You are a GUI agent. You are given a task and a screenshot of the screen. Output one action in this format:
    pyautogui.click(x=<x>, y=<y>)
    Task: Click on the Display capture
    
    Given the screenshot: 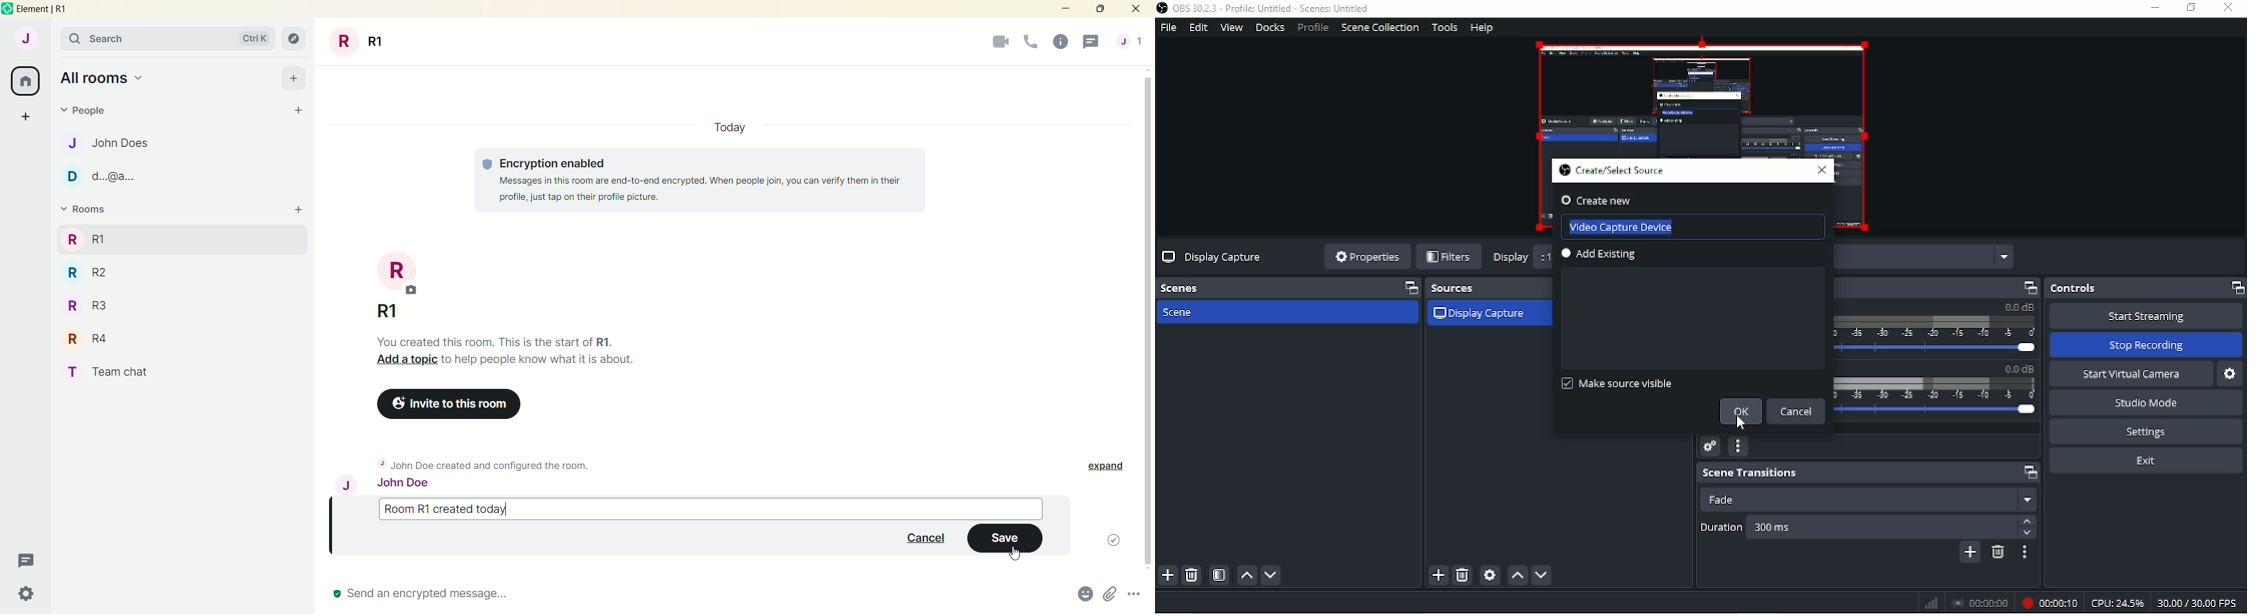 What is the action you would take?
    pyautogui.click(x=1482, y=314)
    